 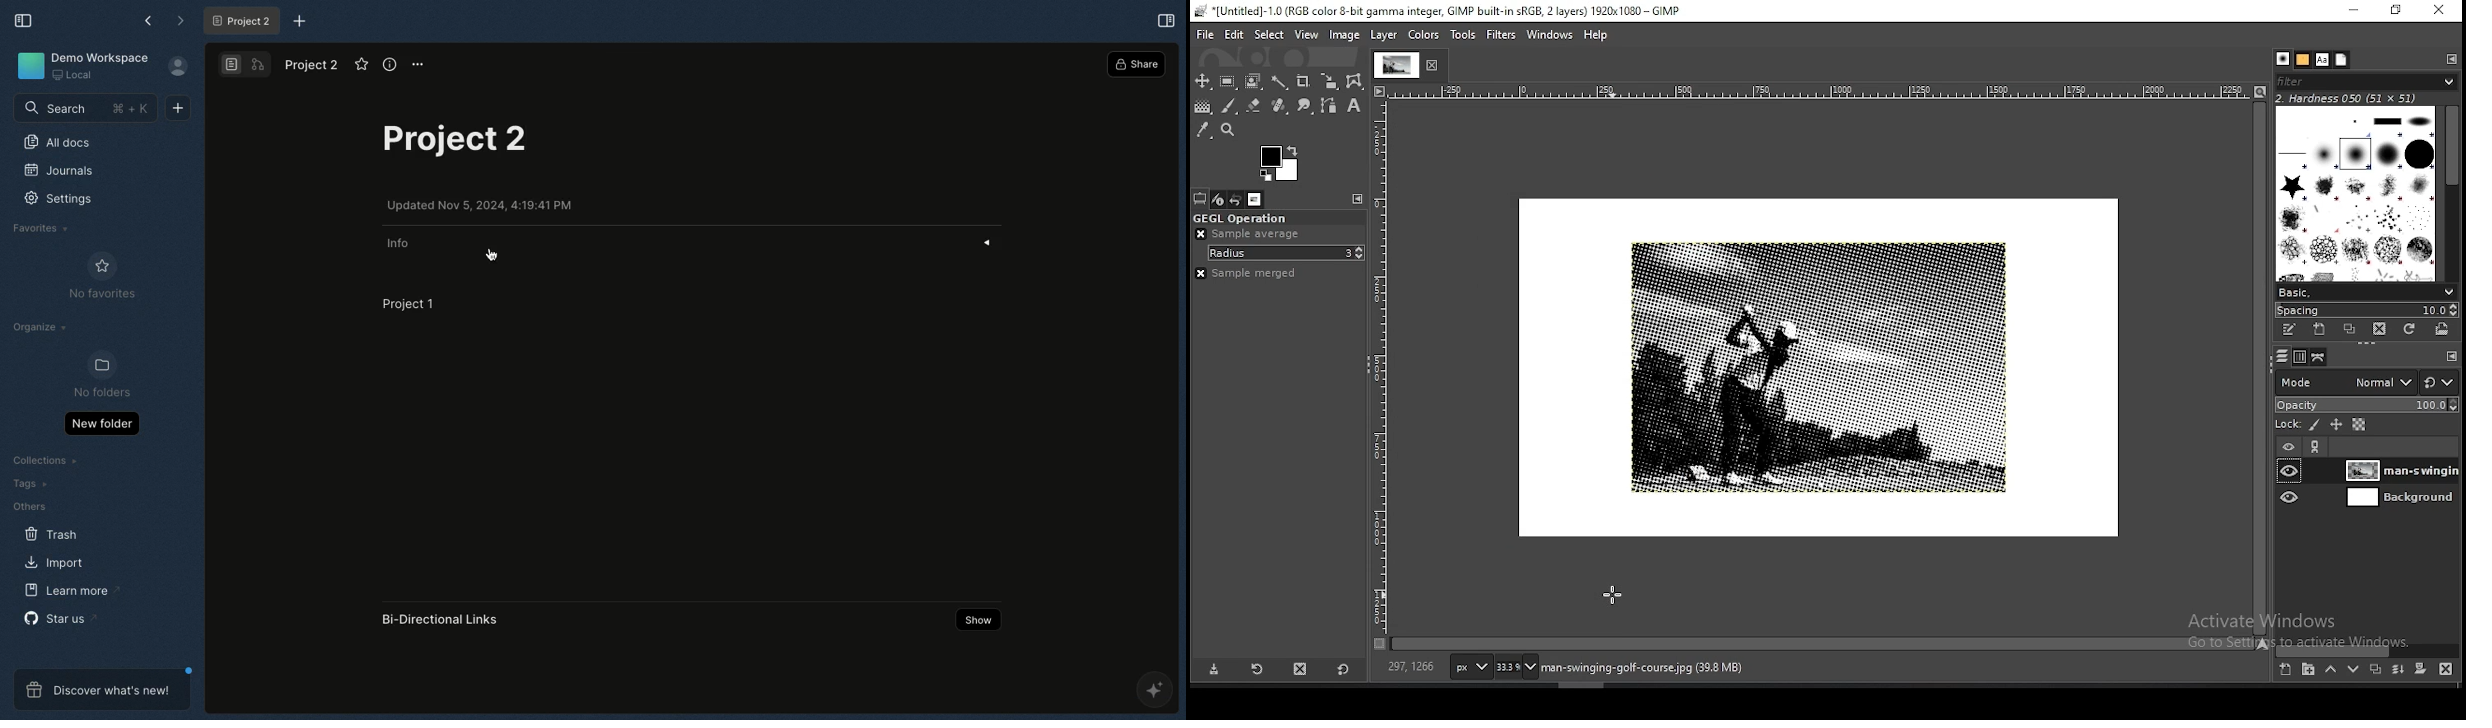 I want to click on Selection, so click(x=1166, y=21).